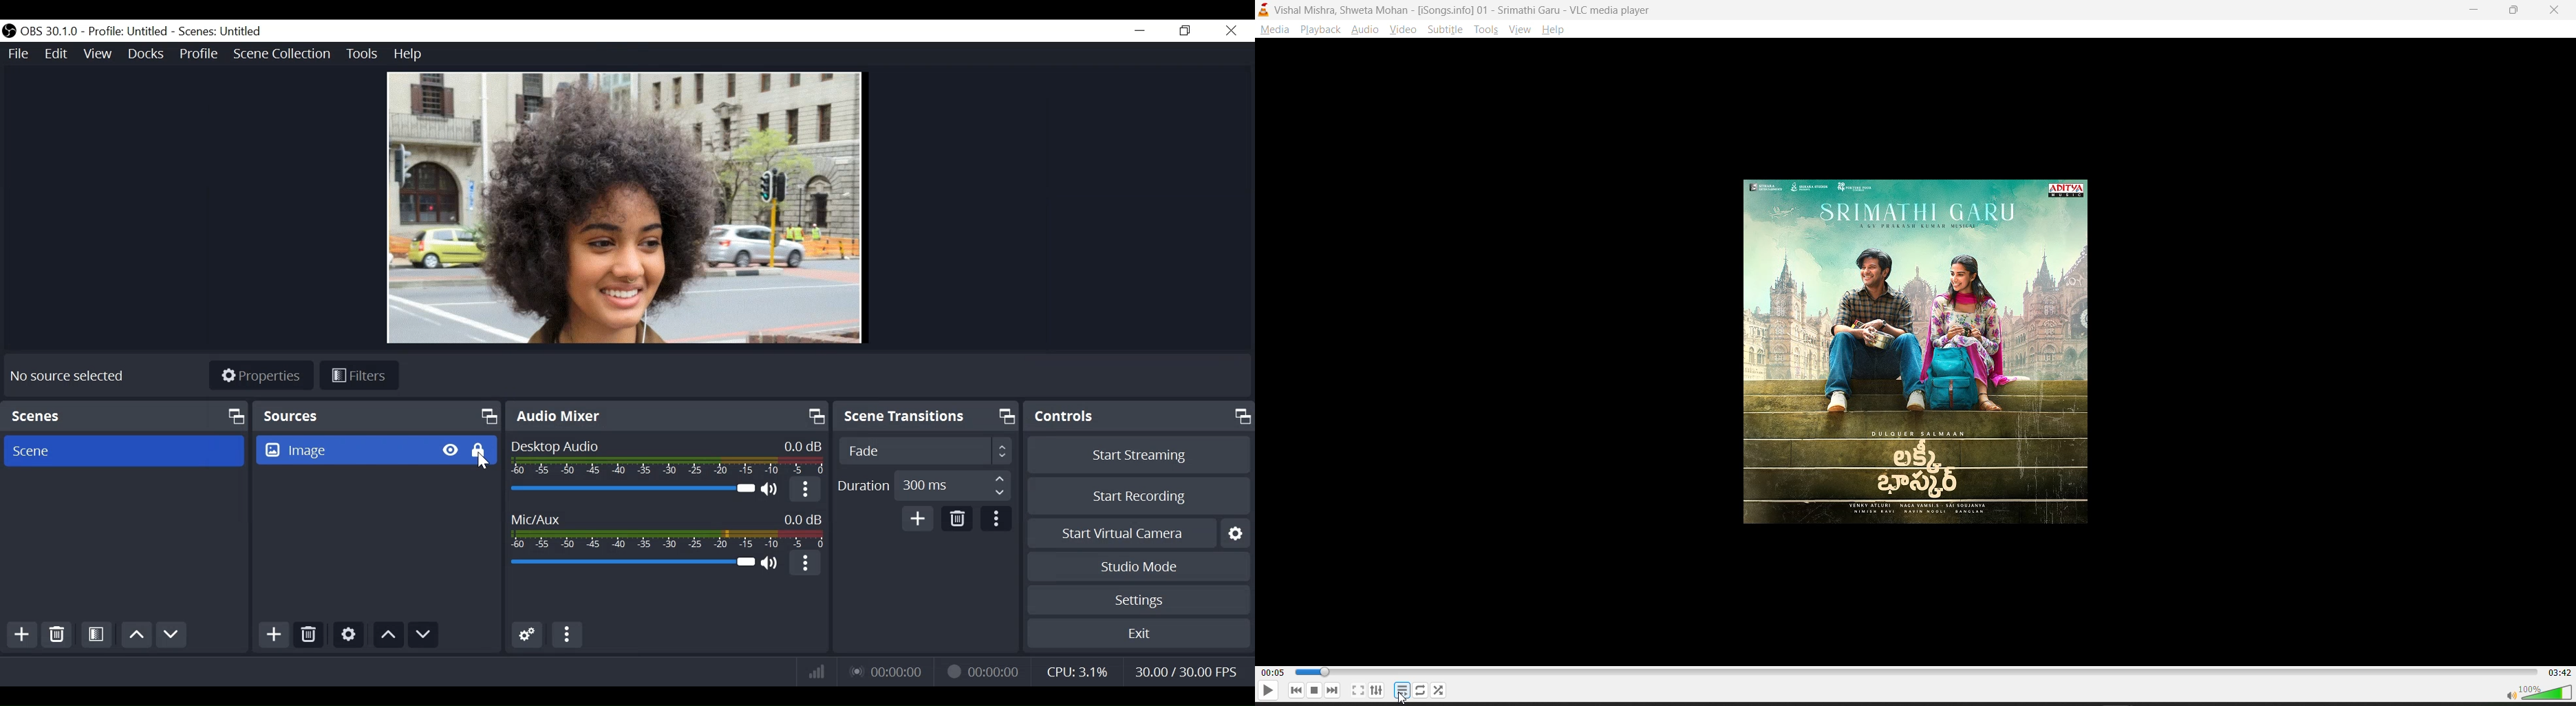  Describe the element at coordinates (1468, 8) in the screenshot. I see `vishal mishra, shweta mohan-song info 01-vlc media player` at that location.